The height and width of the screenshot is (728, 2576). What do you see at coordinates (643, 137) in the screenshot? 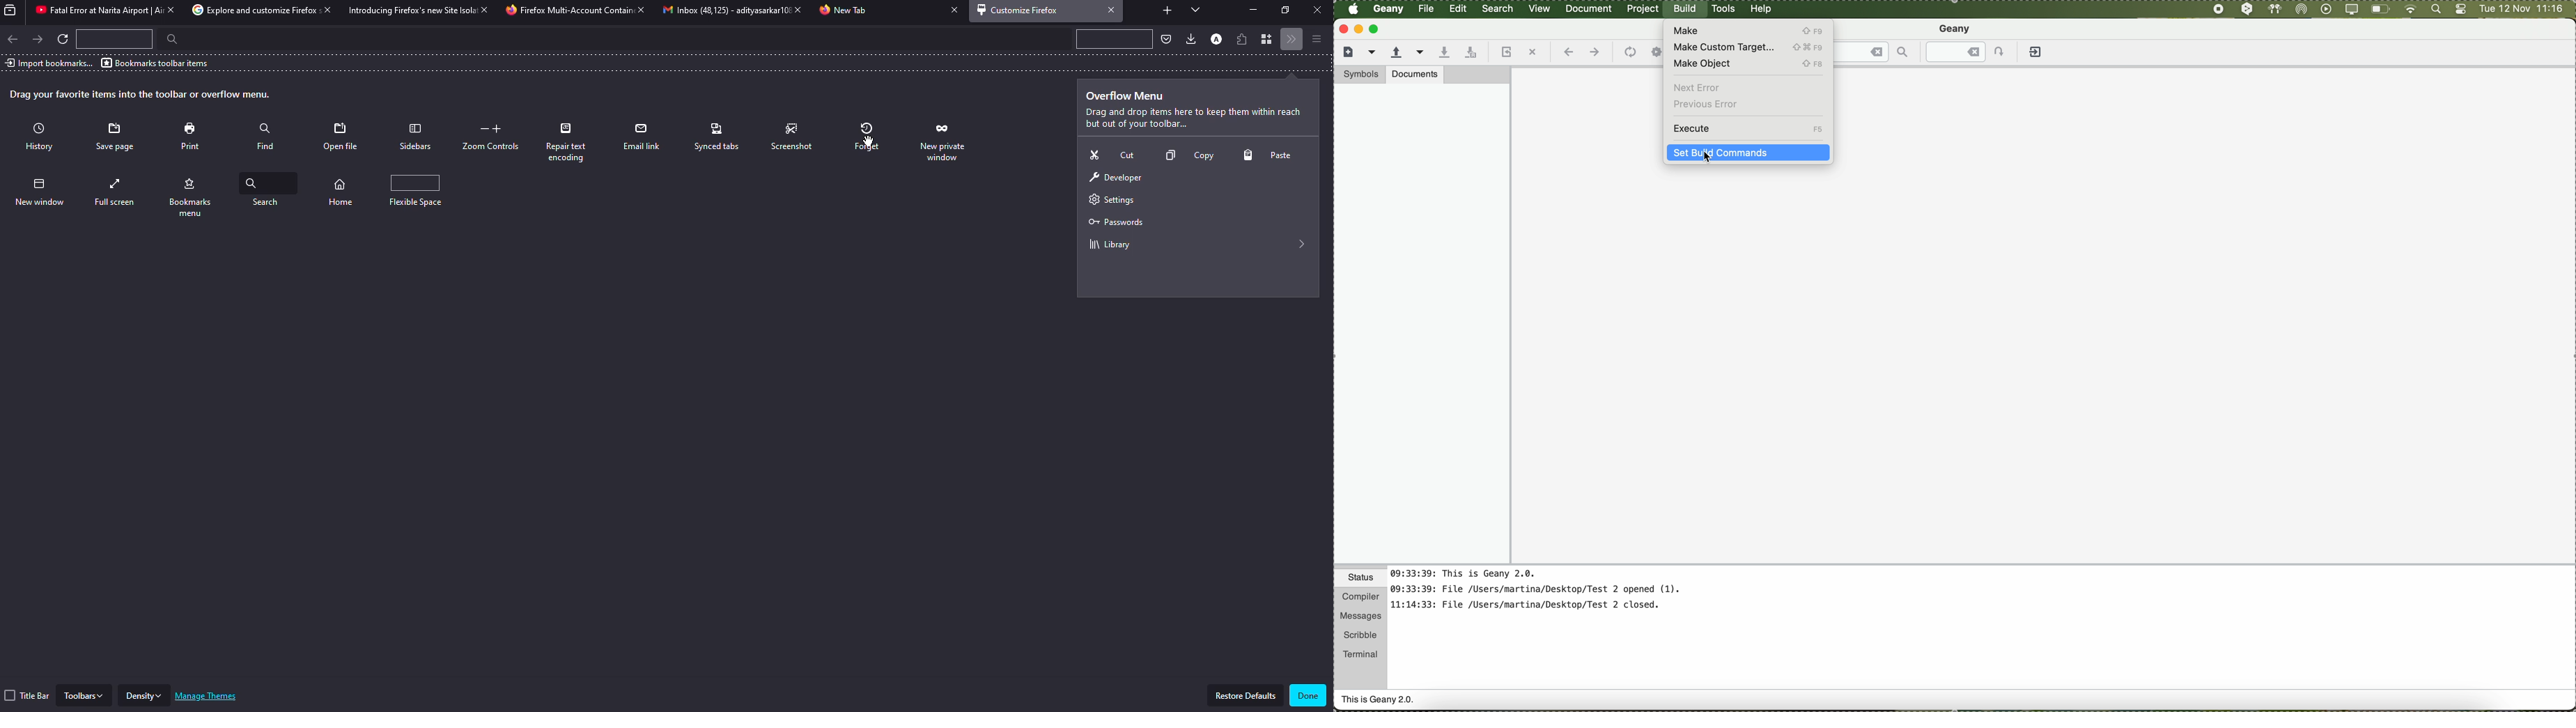
I see `email link` at bounding box center [643, 137].